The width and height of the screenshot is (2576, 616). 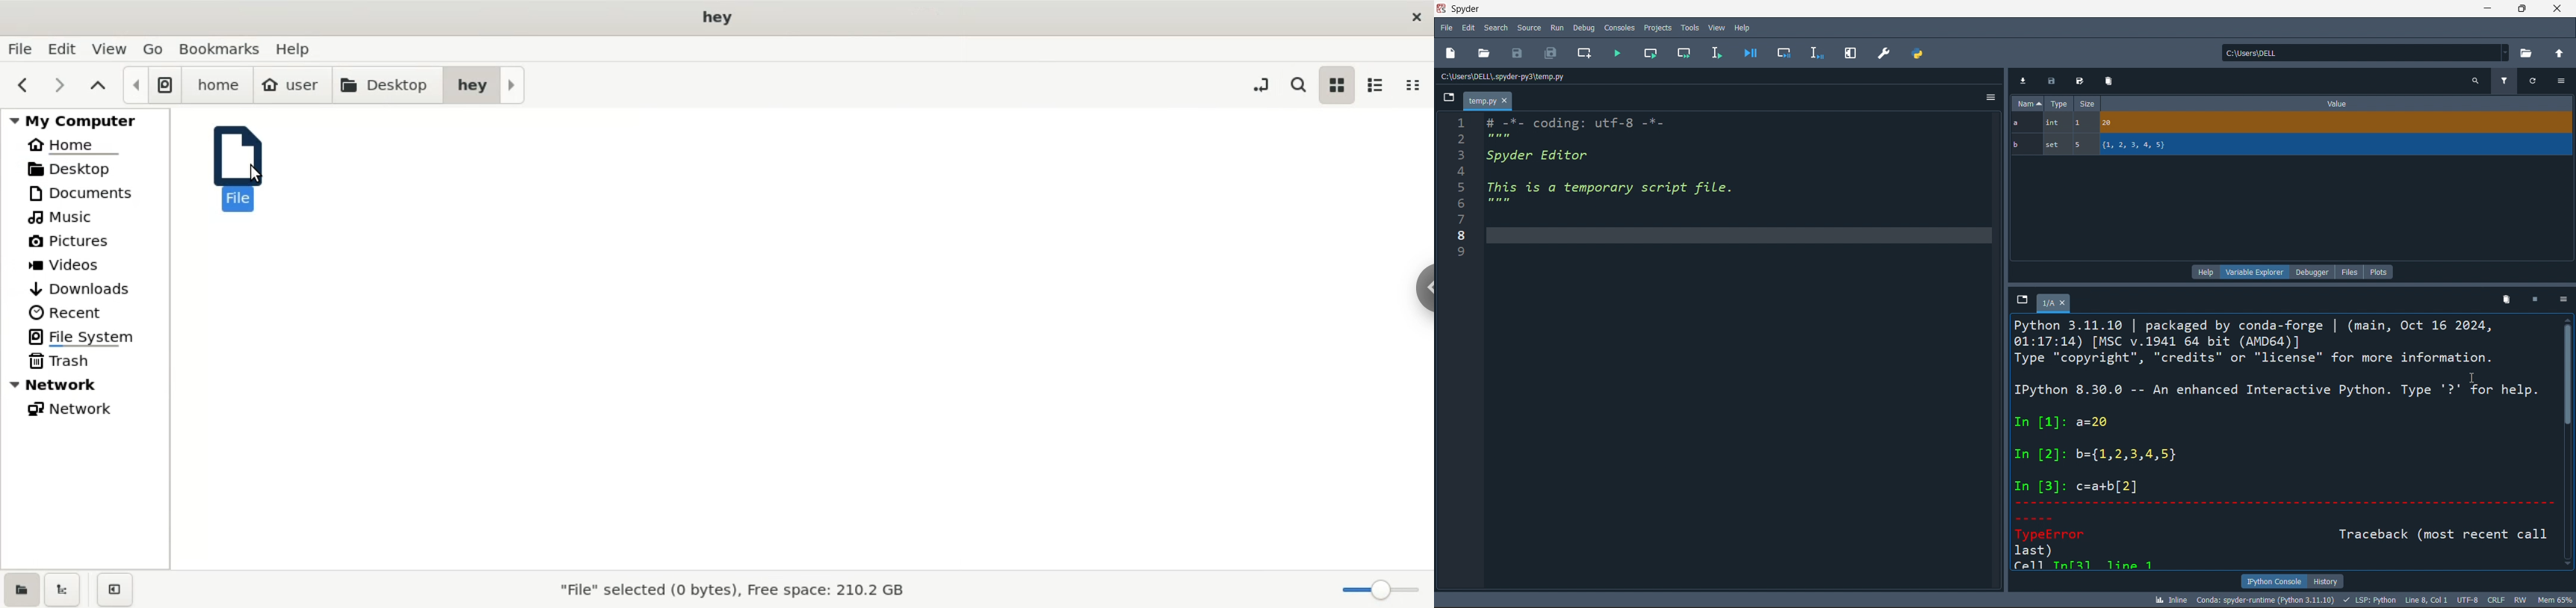 I want to click on LINE 8, COL 1, so click(x=2429, y=600).